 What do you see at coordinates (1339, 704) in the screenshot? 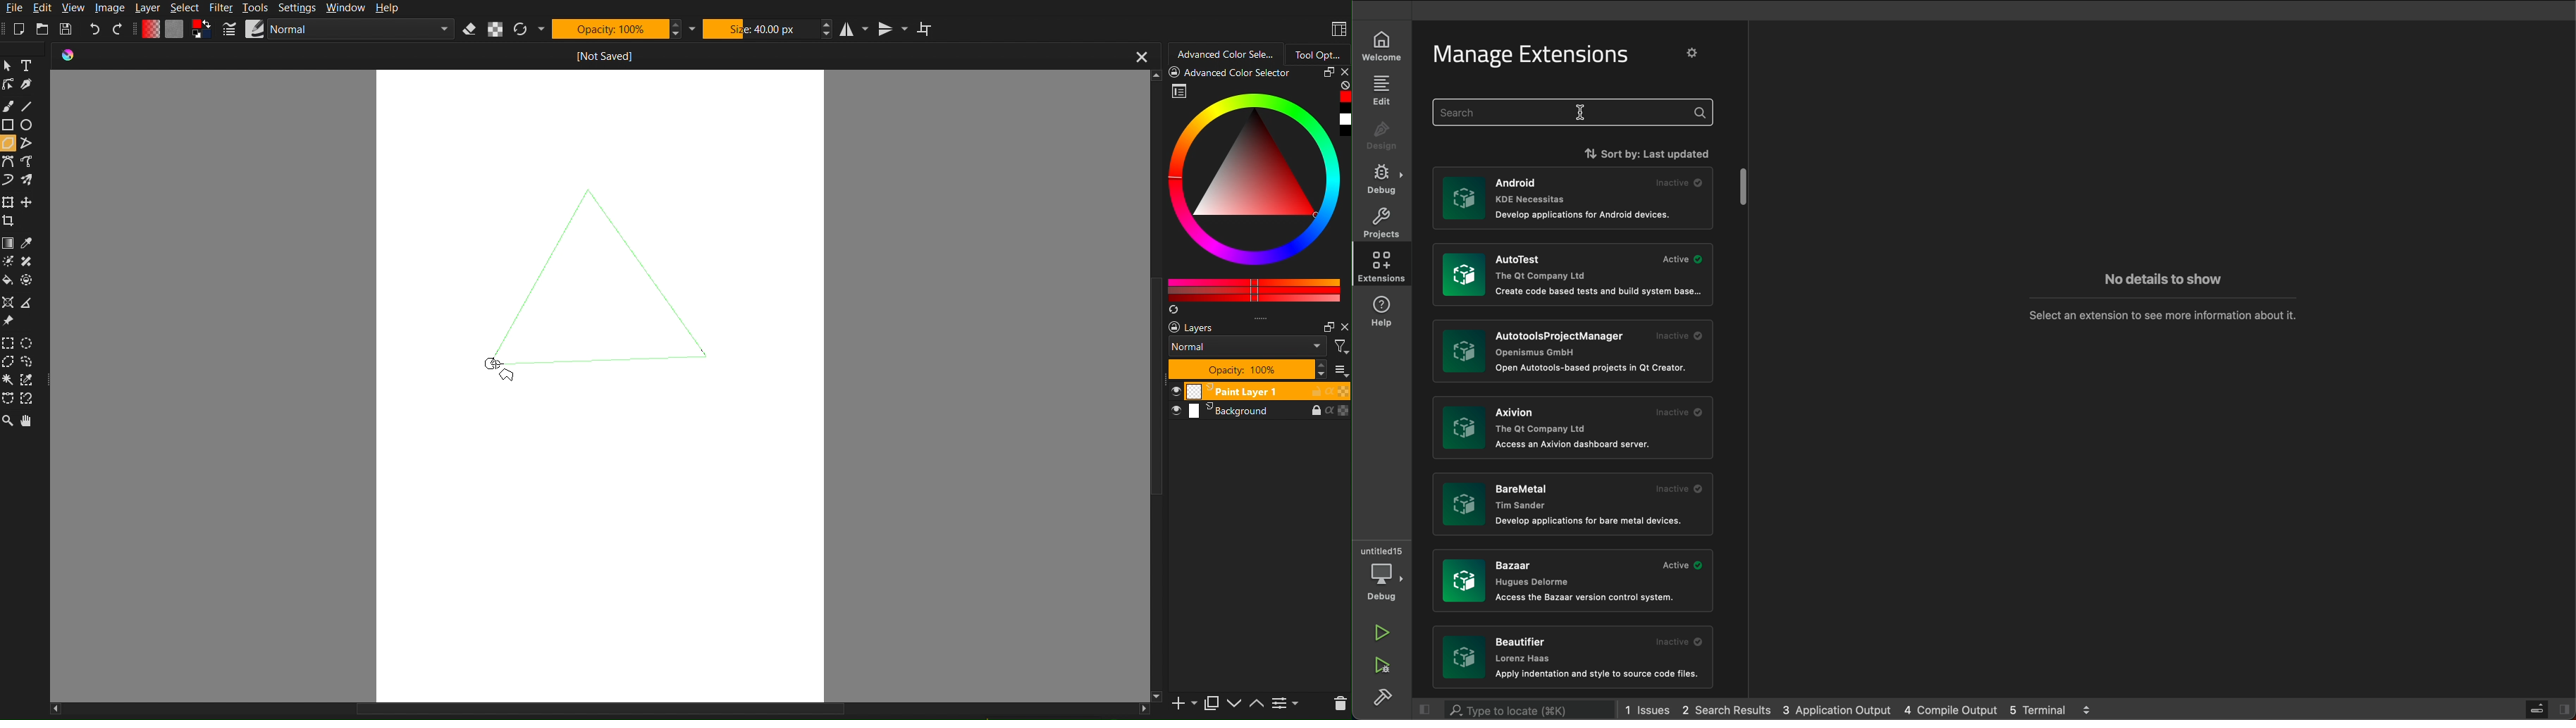
I see `delete layer` at bounding box center [1339, 704].